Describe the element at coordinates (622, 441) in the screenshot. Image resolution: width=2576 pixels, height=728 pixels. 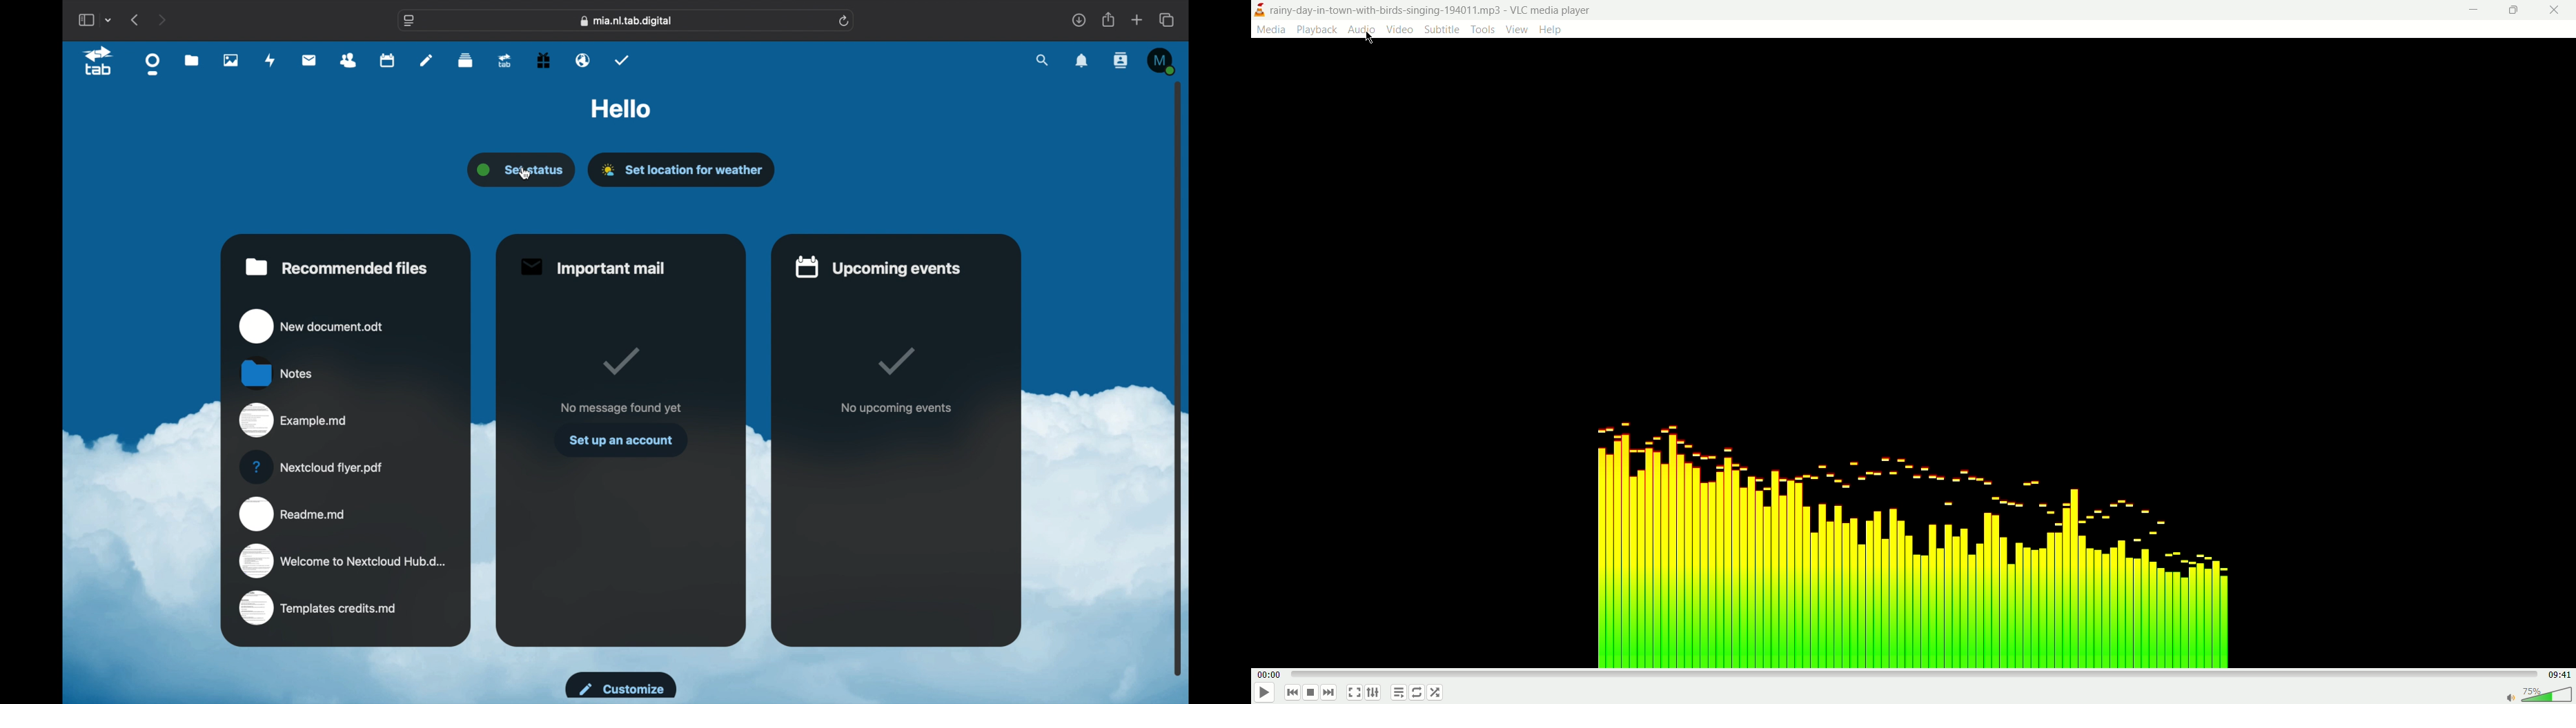
I see `set up an account` at that location.